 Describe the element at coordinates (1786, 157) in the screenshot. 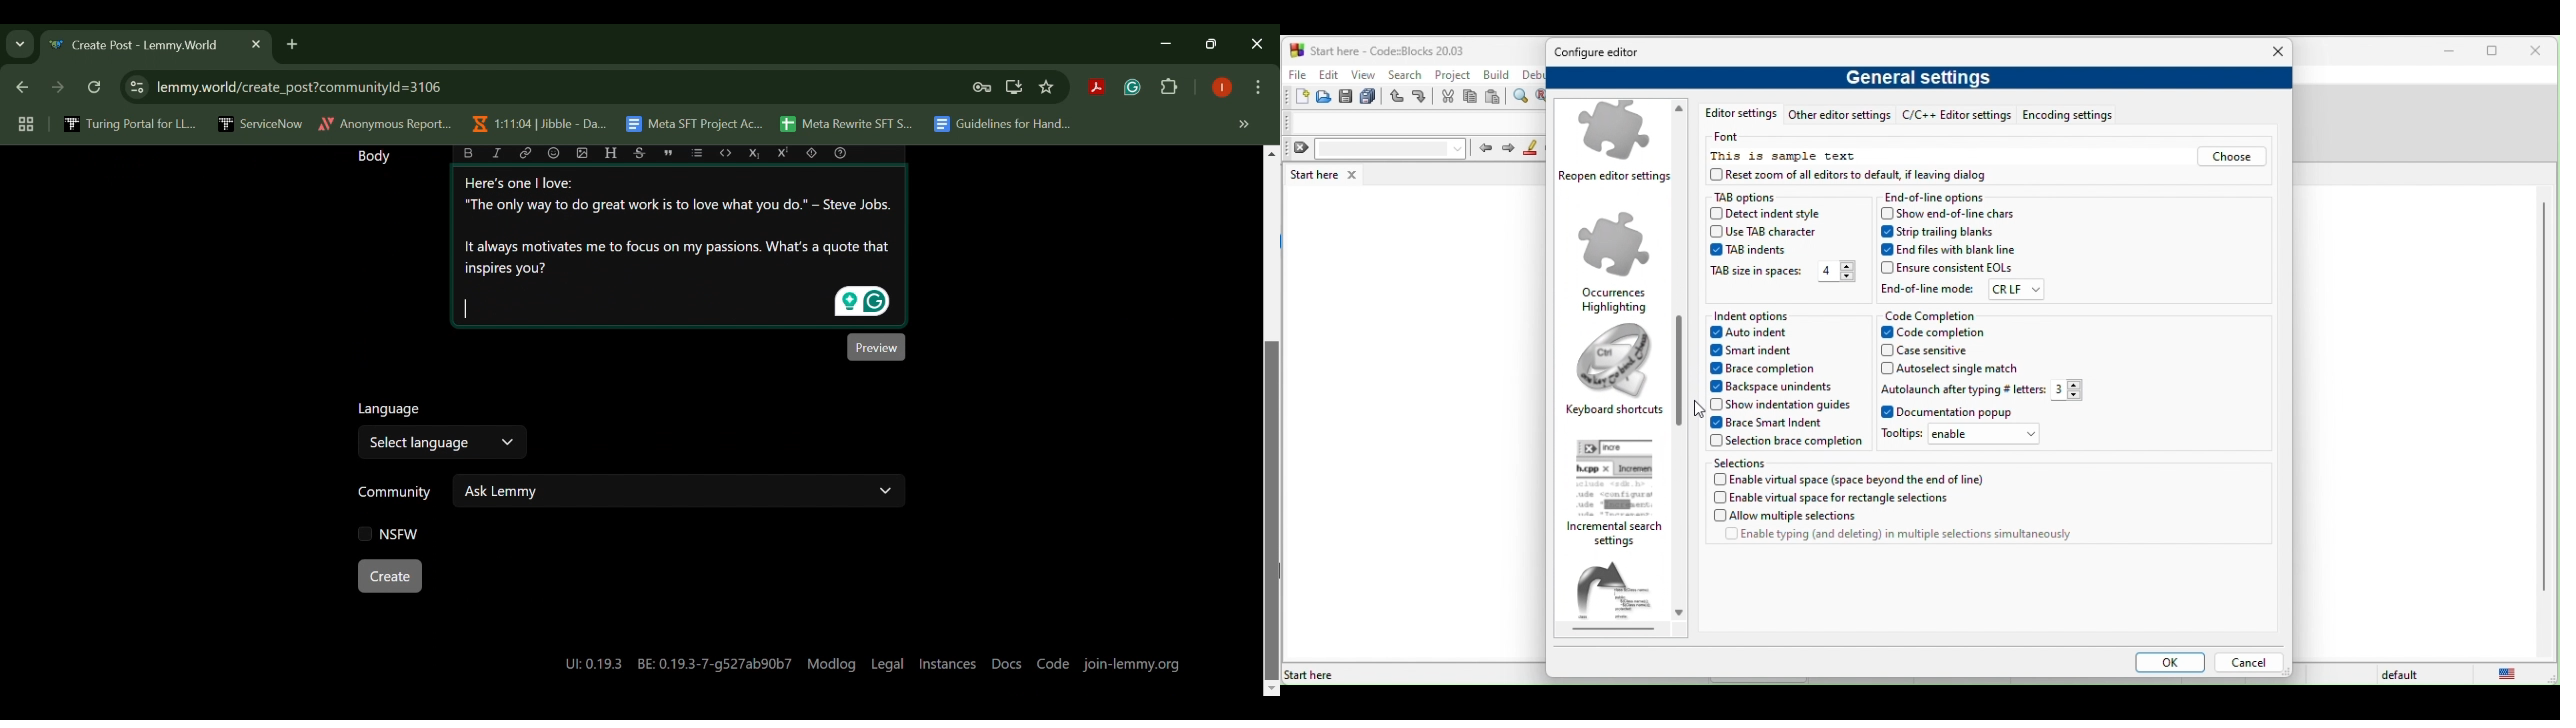

I see `this is sample text` at that location.